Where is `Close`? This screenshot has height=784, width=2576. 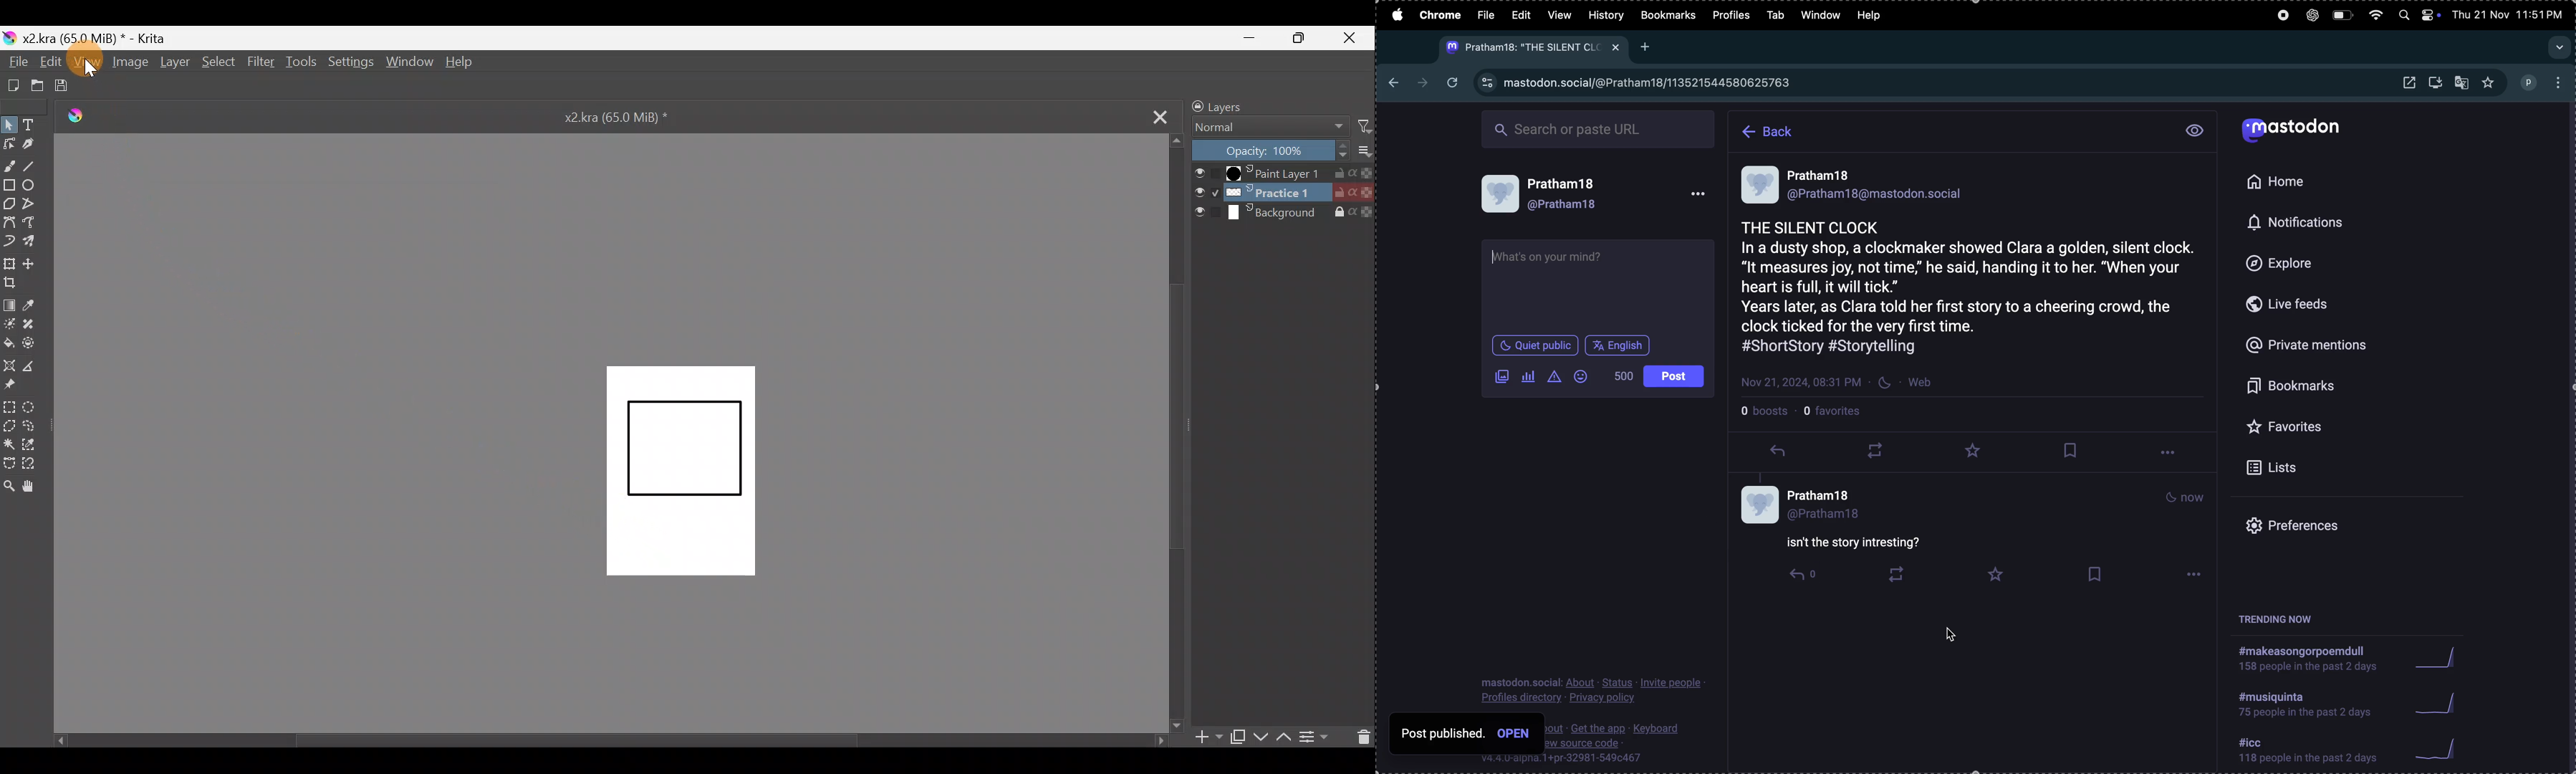 Close is located at coordinates (1346, 38).